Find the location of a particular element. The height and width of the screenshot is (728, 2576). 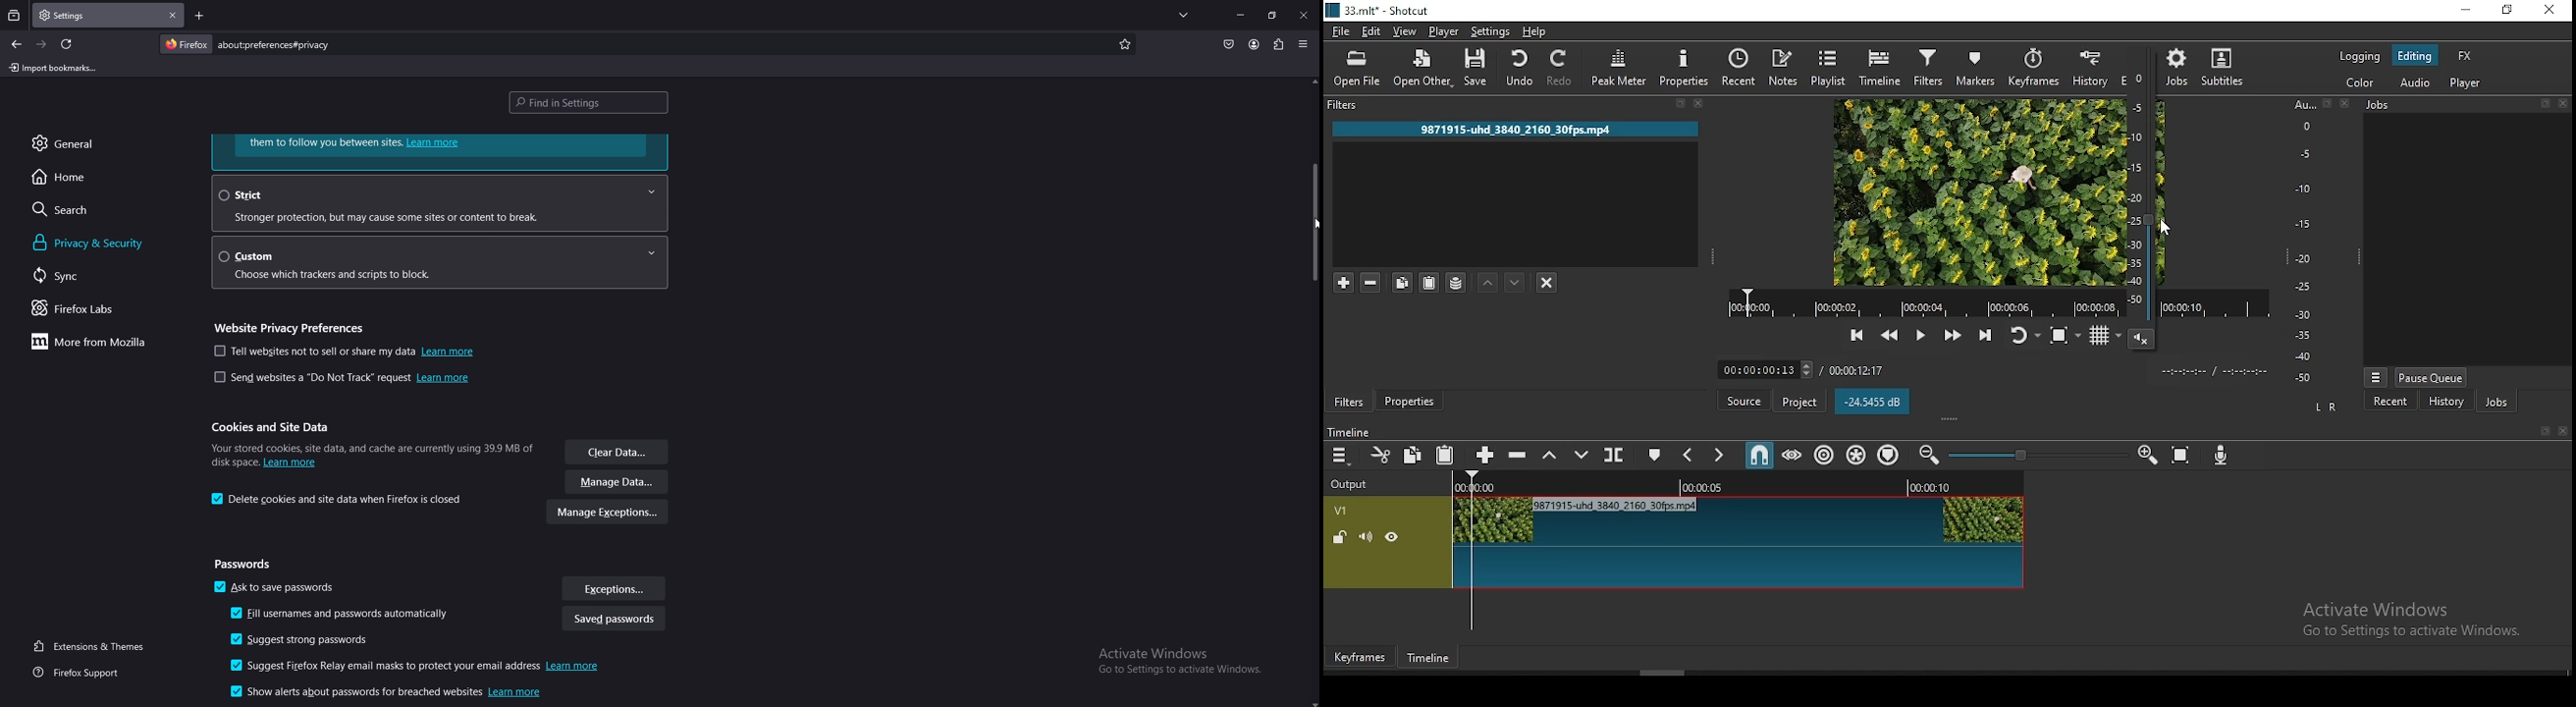

scale is located at coordinates (2304, 243).